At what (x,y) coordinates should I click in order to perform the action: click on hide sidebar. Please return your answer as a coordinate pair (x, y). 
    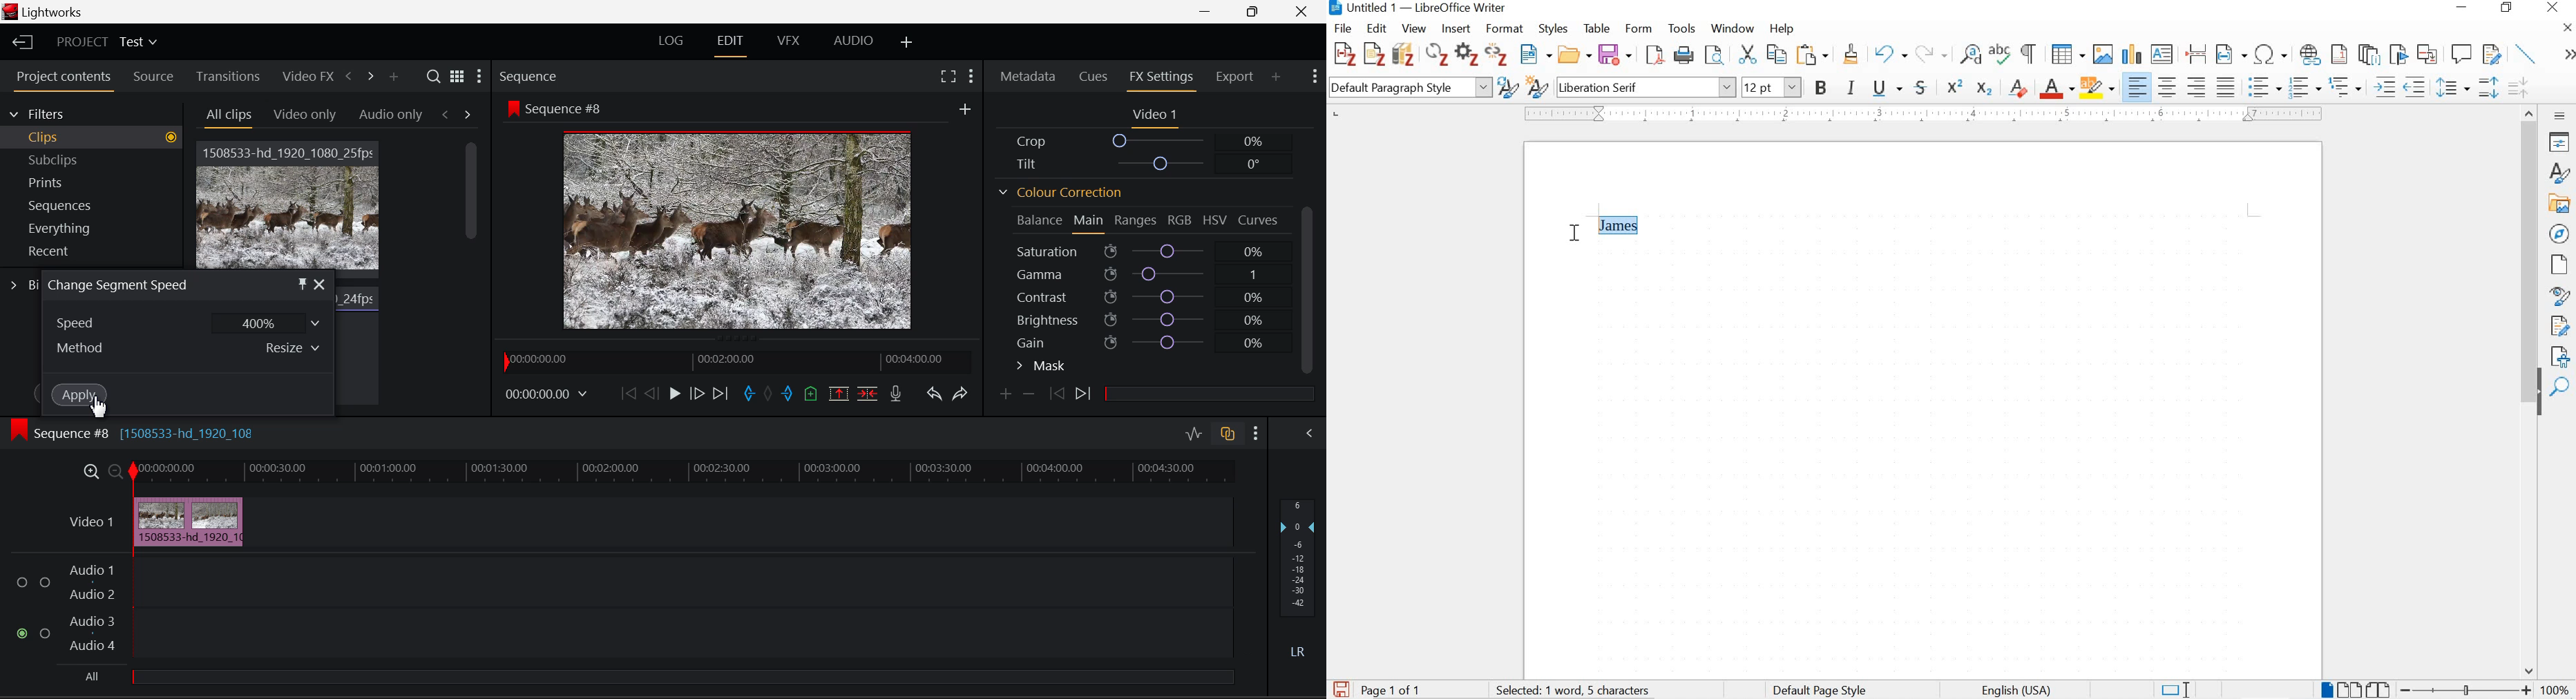
    Looking at the image, I should click on (2538, 399).